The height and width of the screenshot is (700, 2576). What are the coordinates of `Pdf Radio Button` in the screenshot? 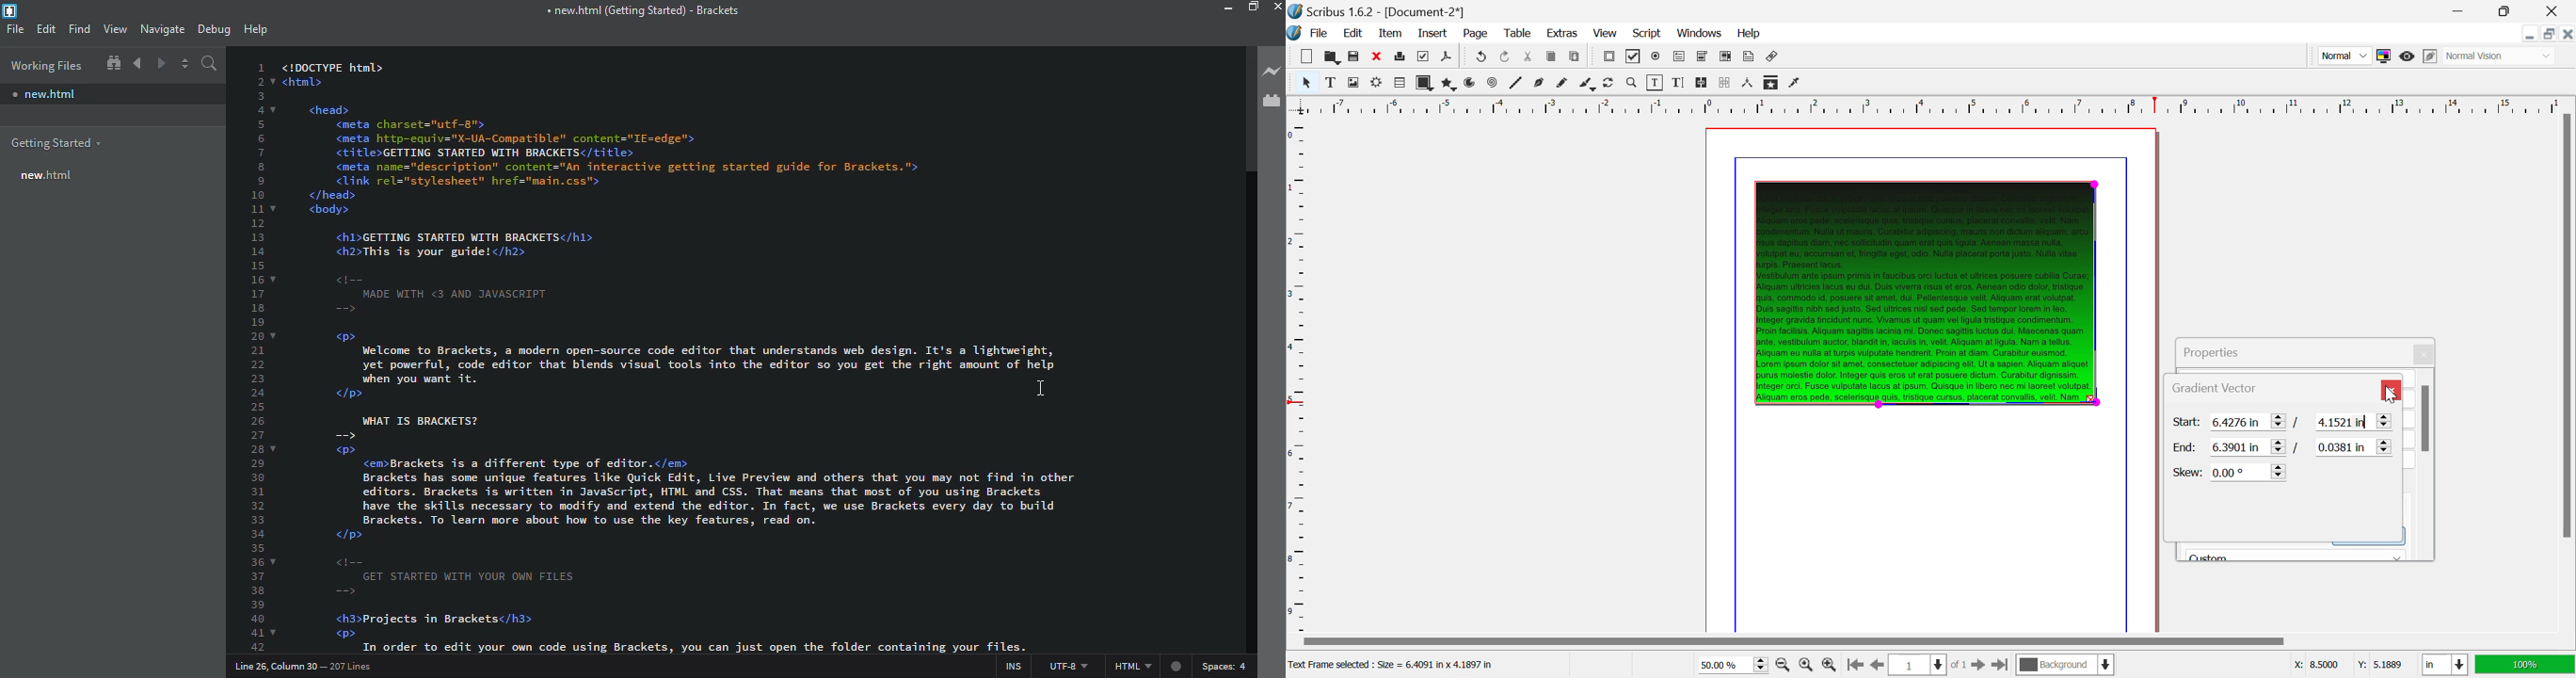 It's located at (1656, 58).